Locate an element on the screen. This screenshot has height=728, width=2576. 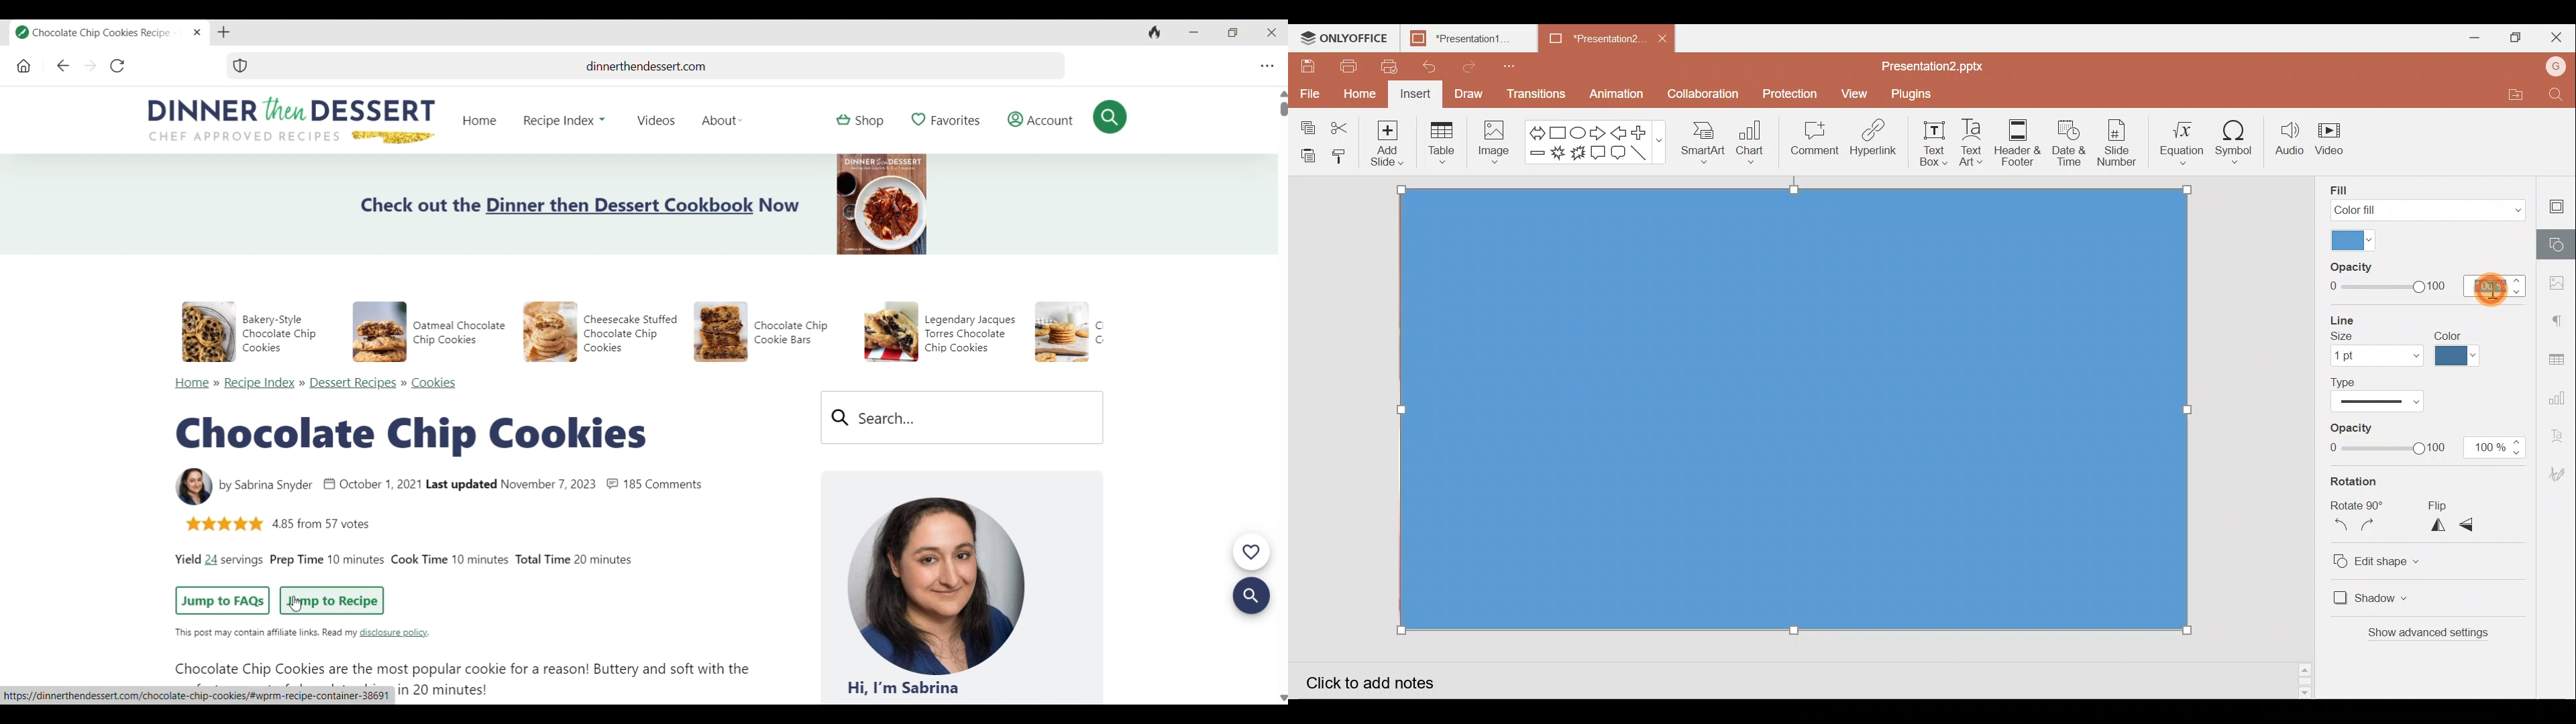
Flip is located at coordinates (2456, 503).